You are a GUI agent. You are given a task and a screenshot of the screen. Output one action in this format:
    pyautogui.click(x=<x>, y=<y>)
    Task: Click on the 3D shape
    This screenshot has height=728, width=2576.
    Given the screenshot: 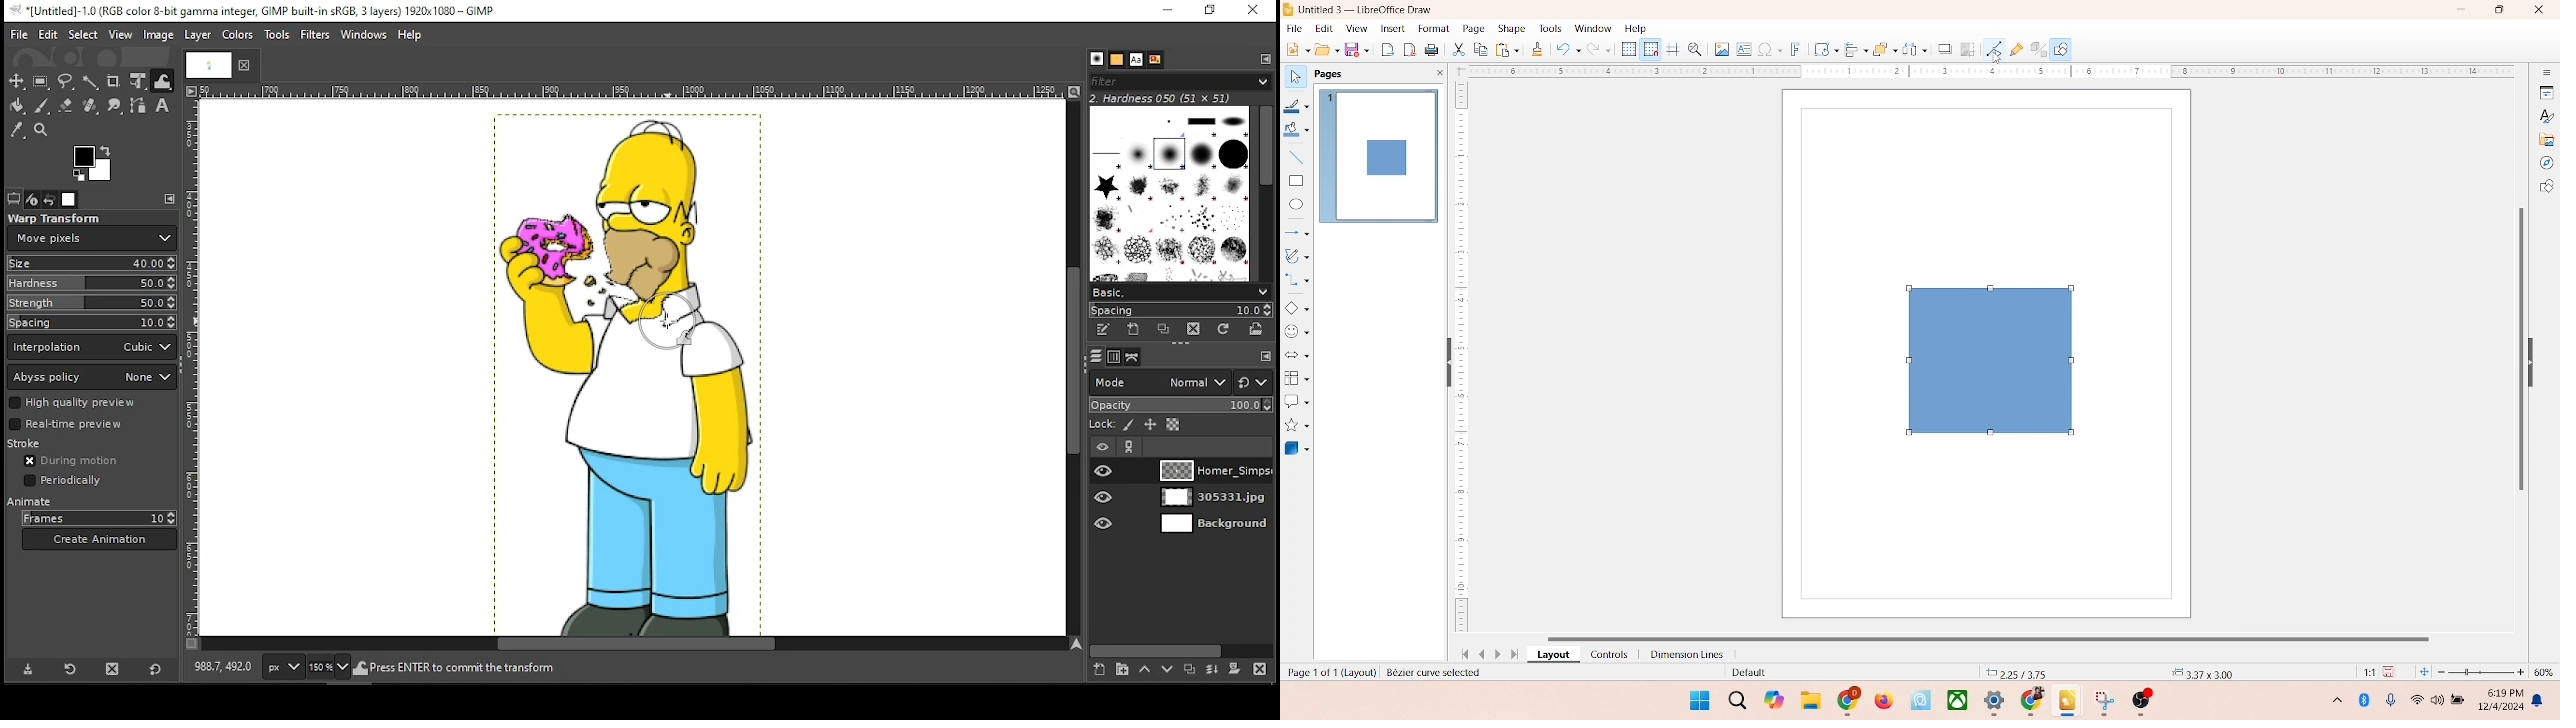 What is the action you would take?
    pyautogui.click(x=1297, y=448)
    